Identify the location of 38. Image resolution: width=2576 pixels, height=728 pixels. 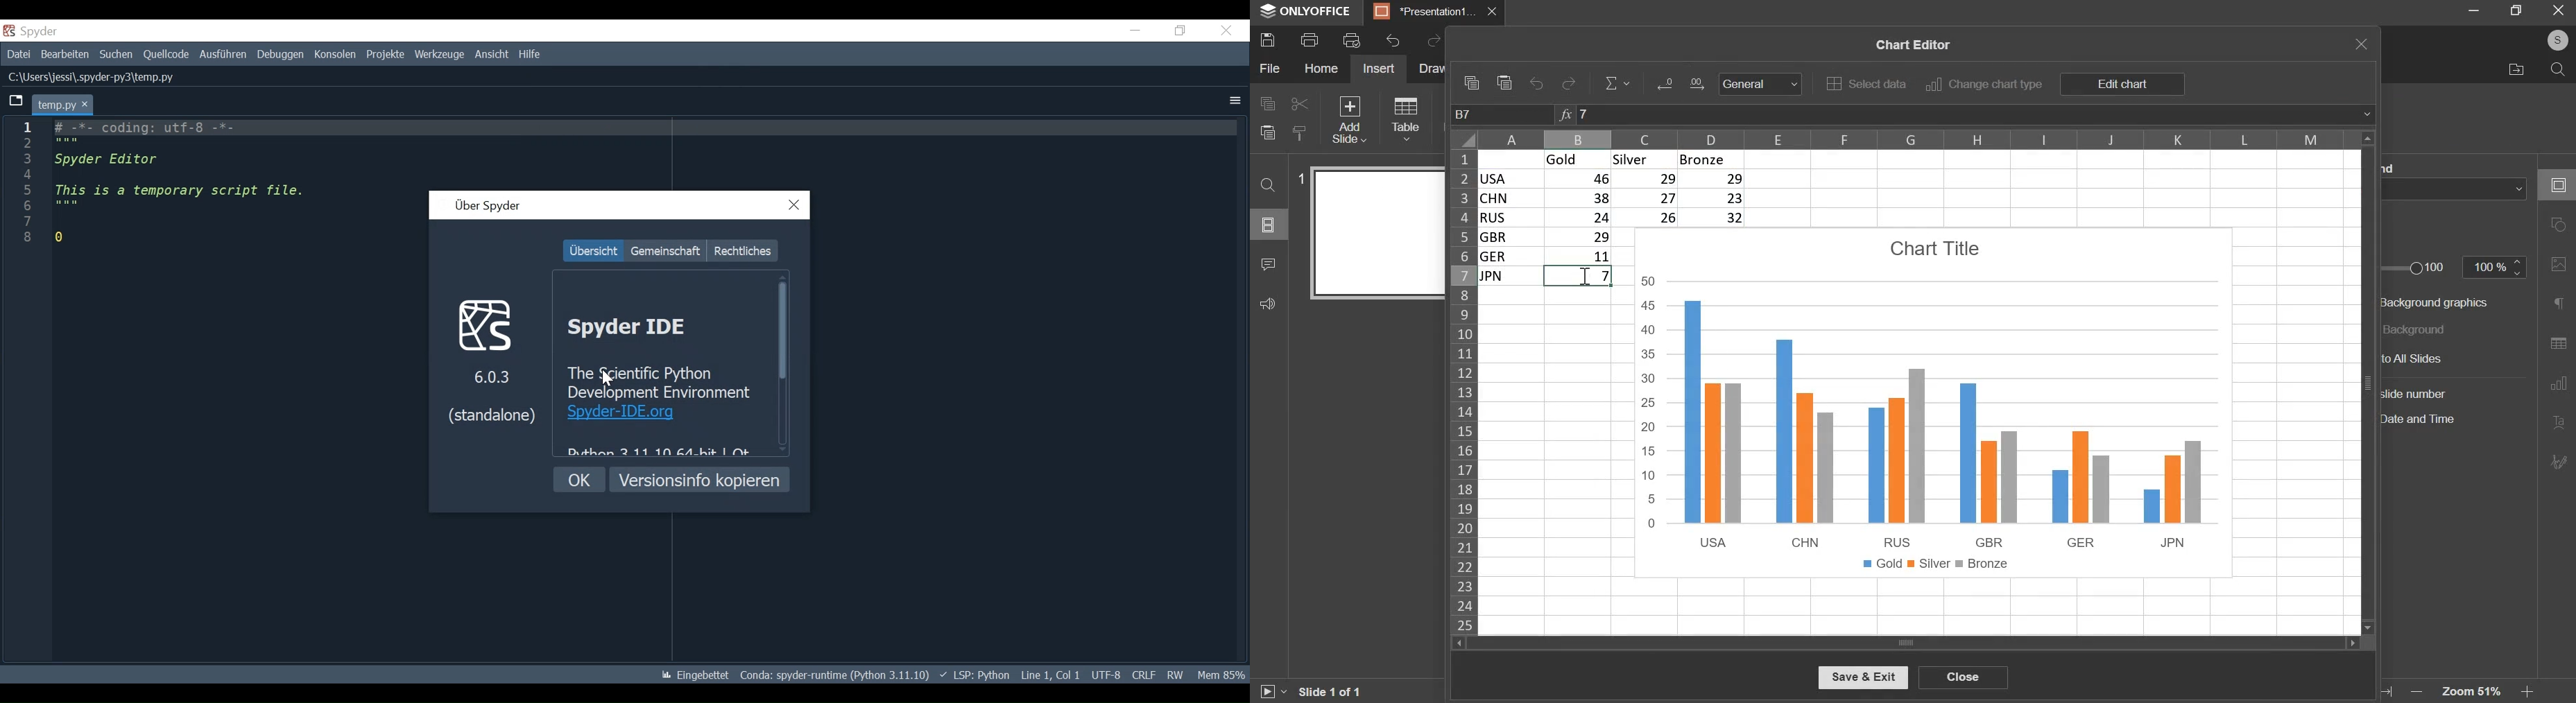
(1579, 199).